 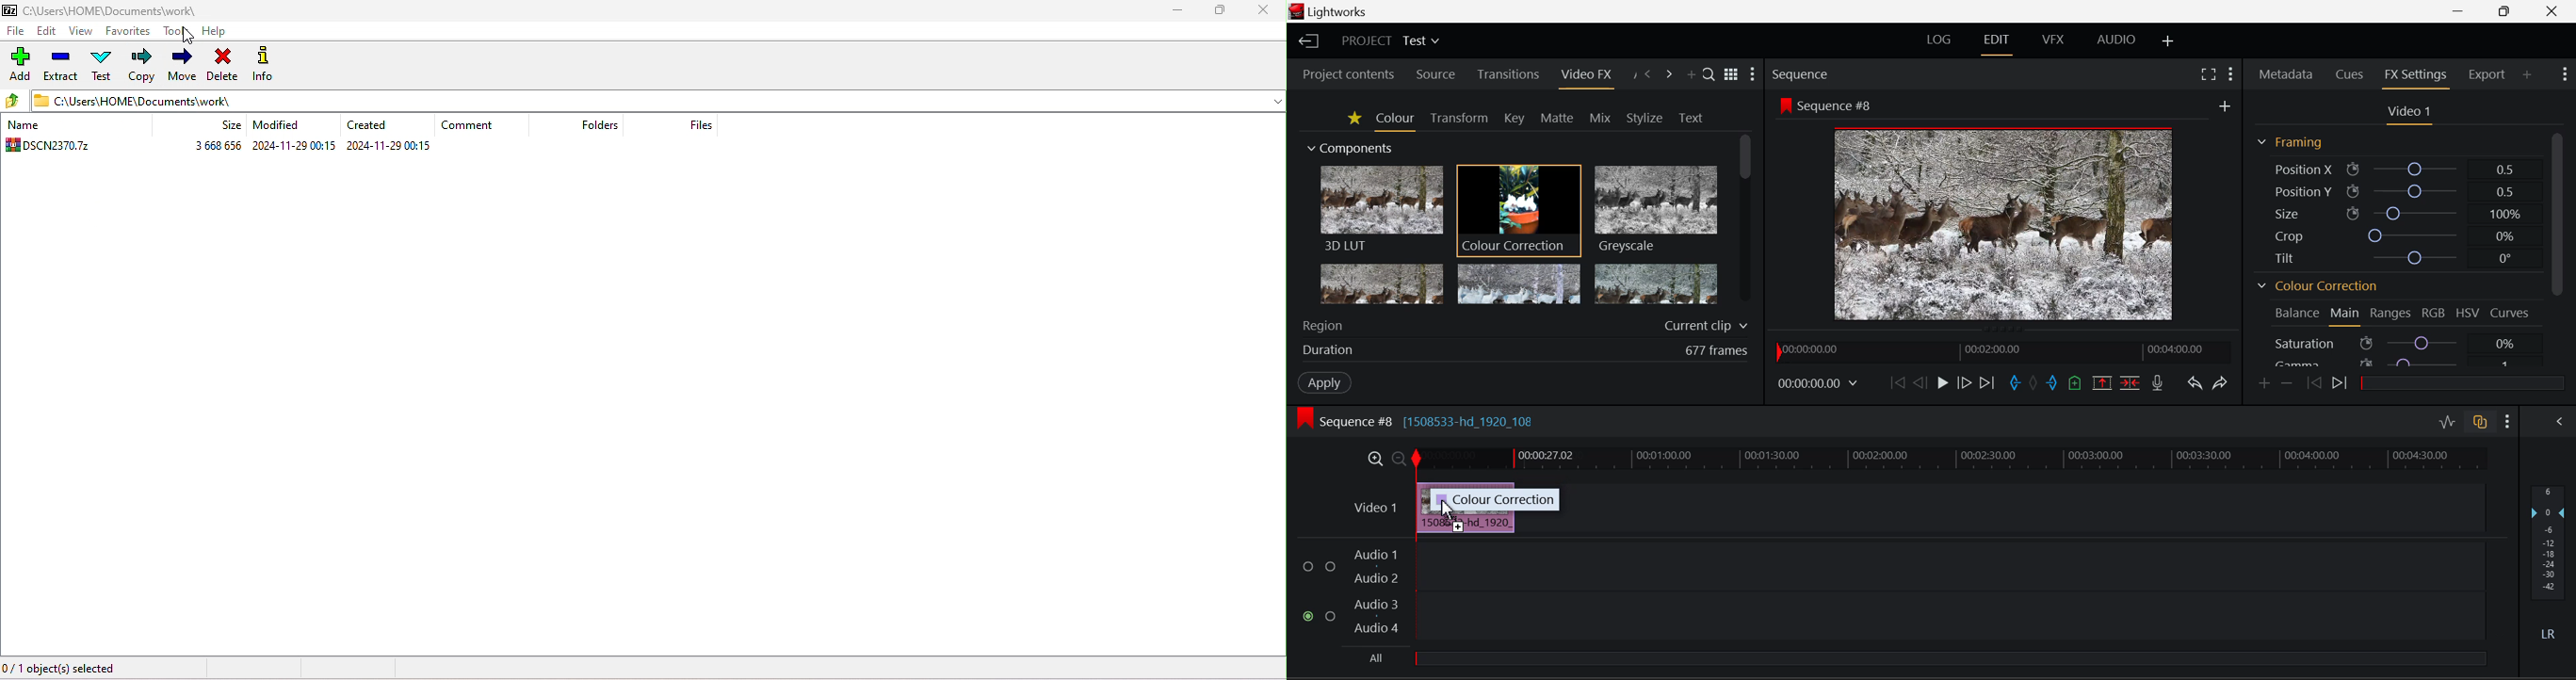 I want to click on Audio Input Checkbox, so click(x=1307, y=615).